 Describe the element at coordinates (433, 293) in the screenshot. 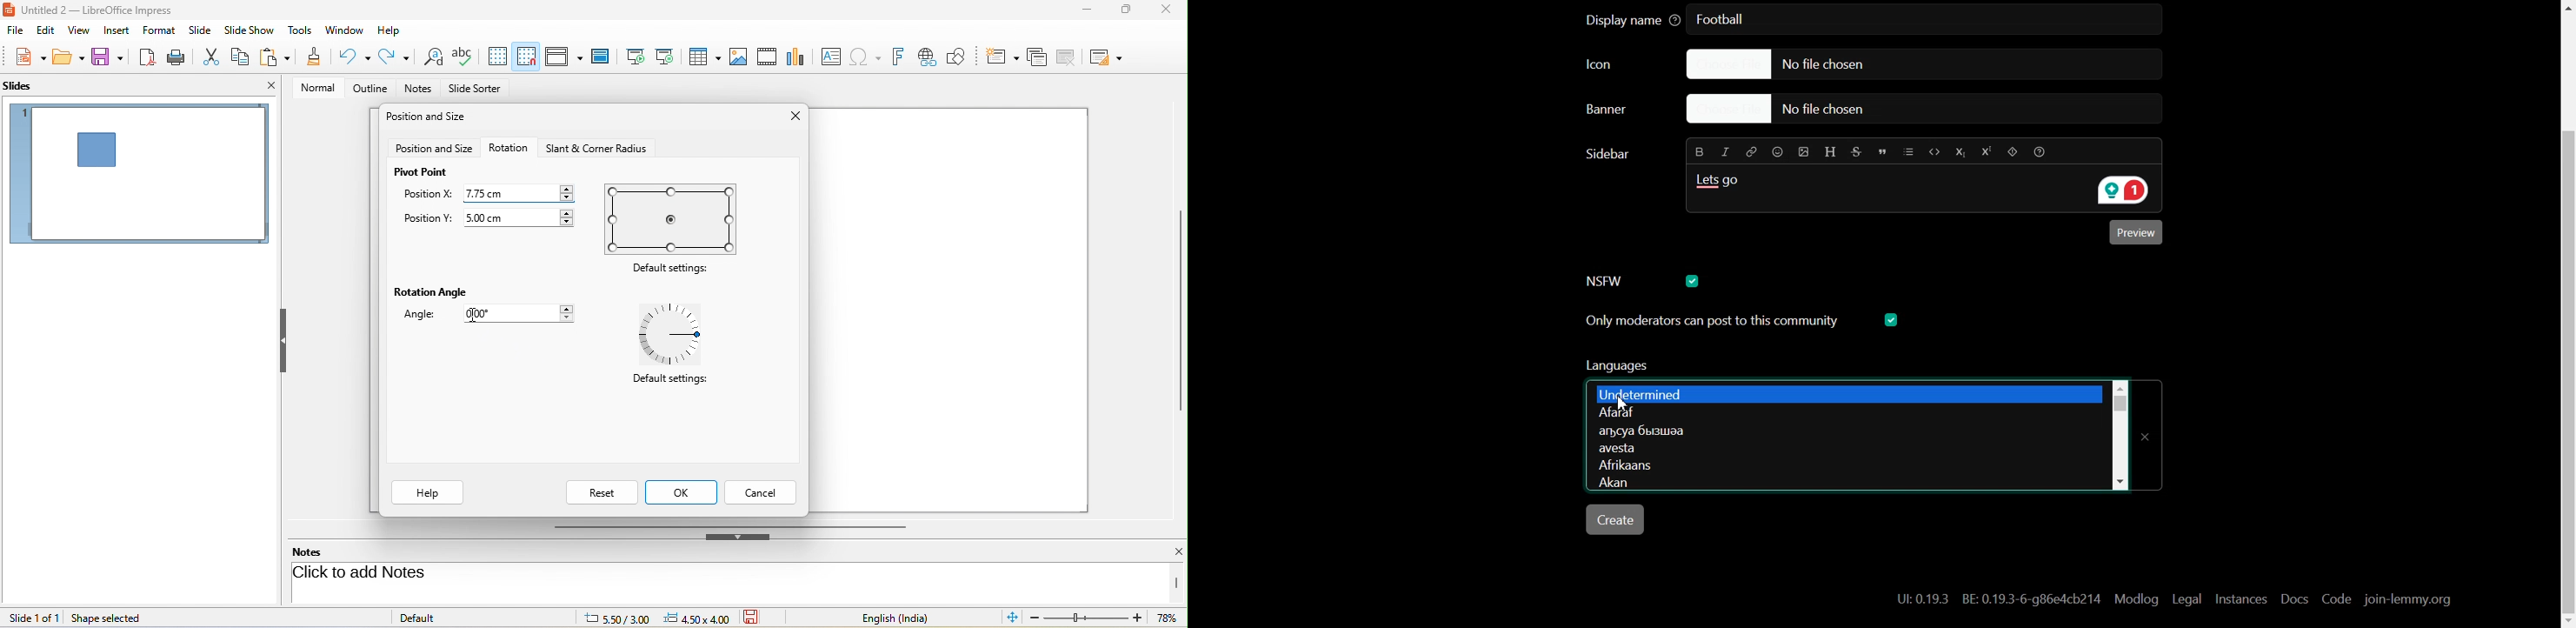

I see `rotation angle` at that location.